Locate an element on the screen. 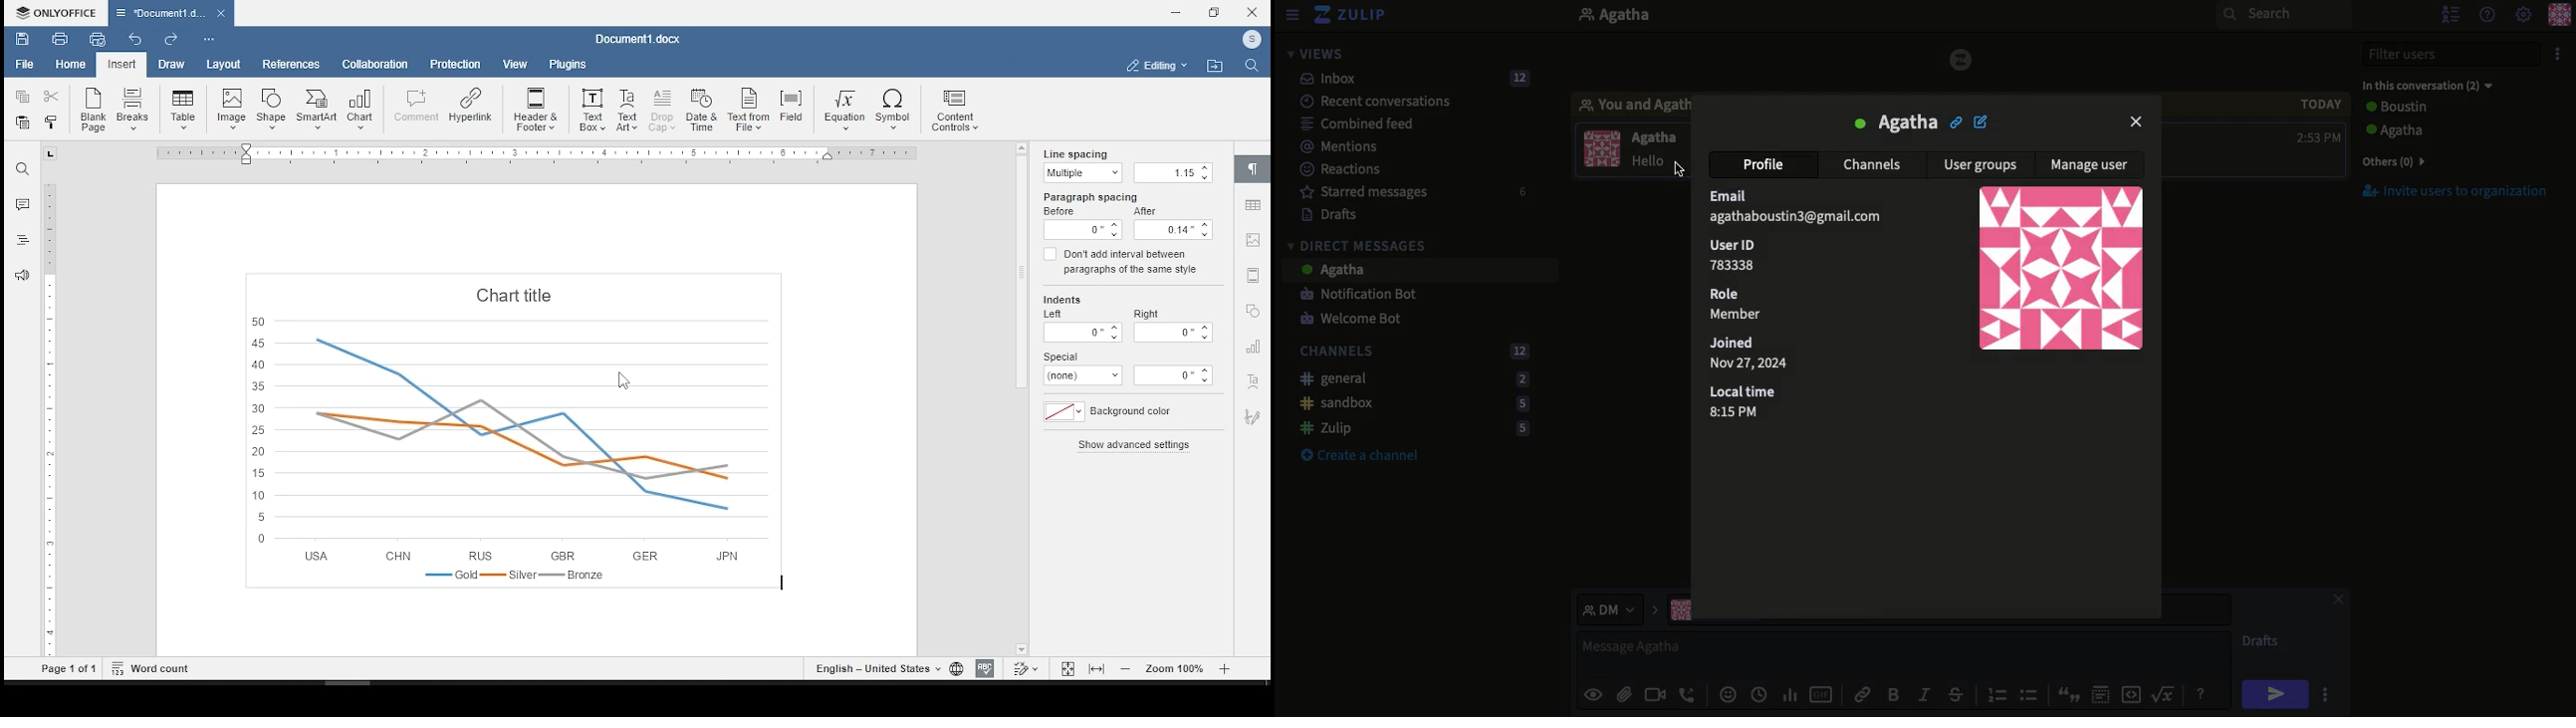 The width and height of the screenshot is (2576, 728). Inbox is located at coordinates (1788, 16).